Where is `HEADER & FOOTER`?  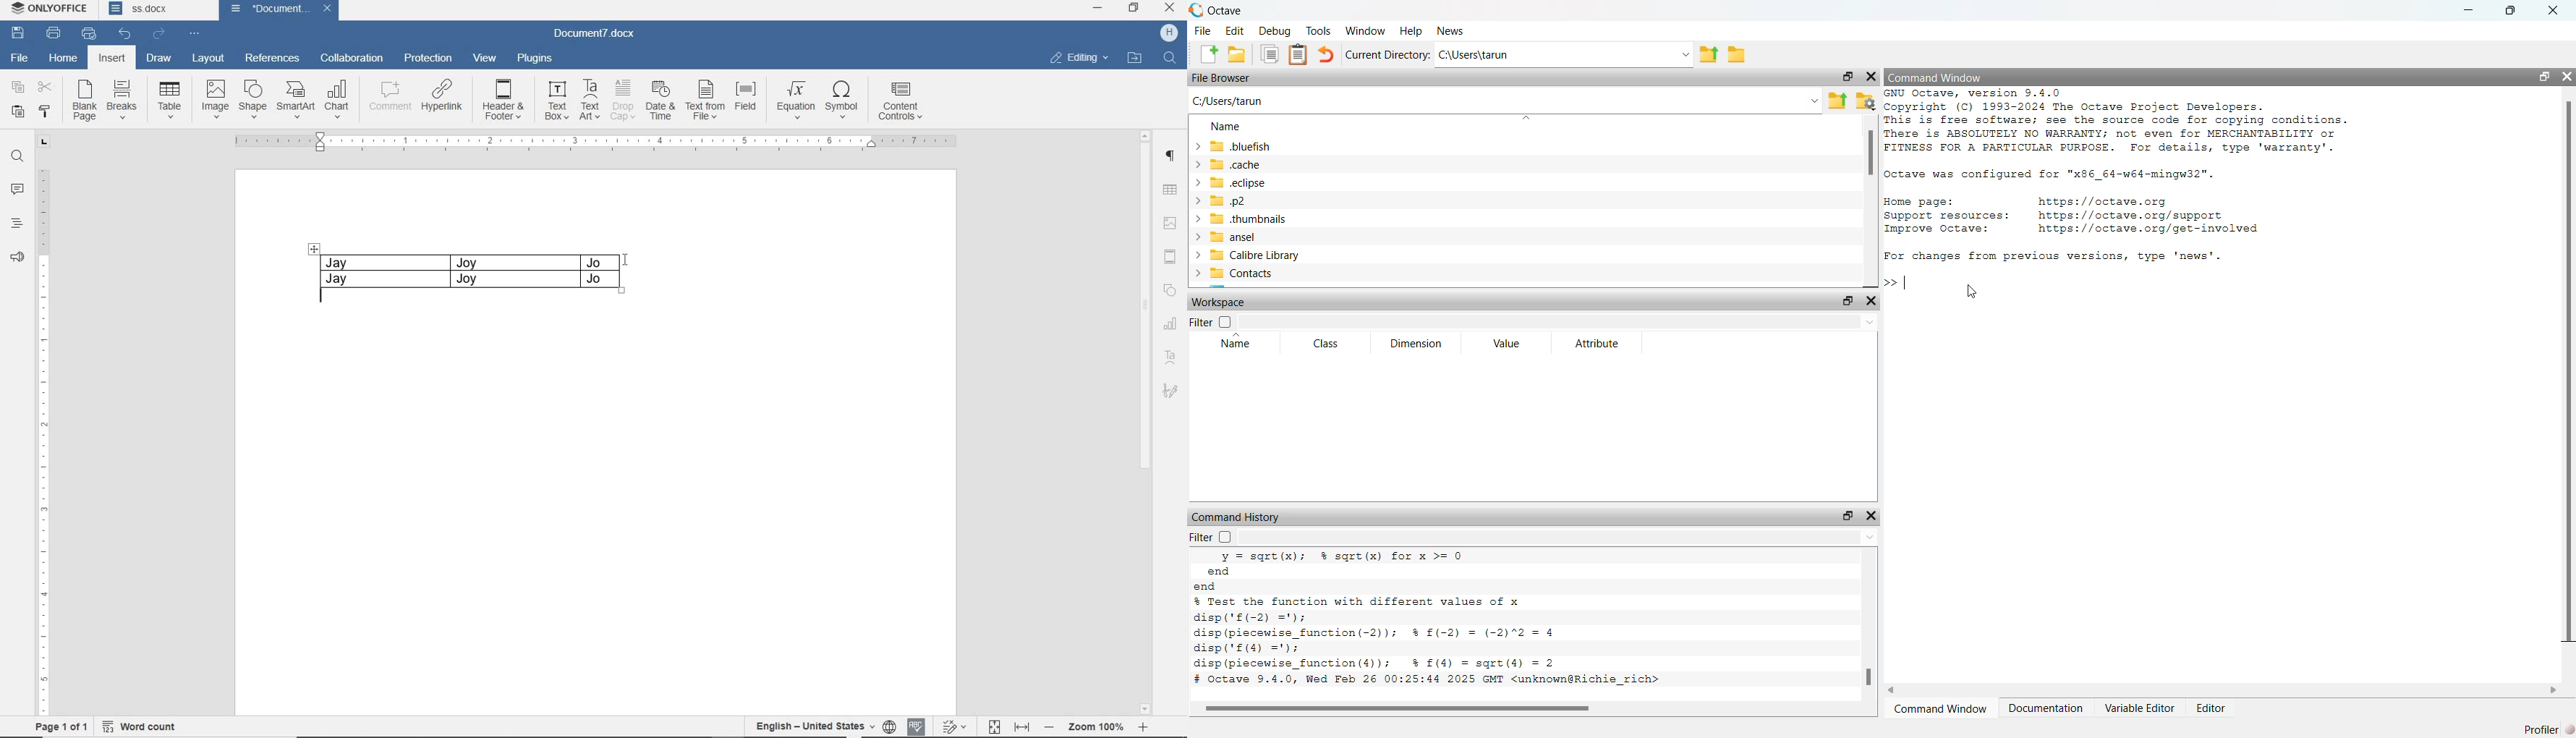
HEADER & FOOTER is located at coordinates (505, 100).